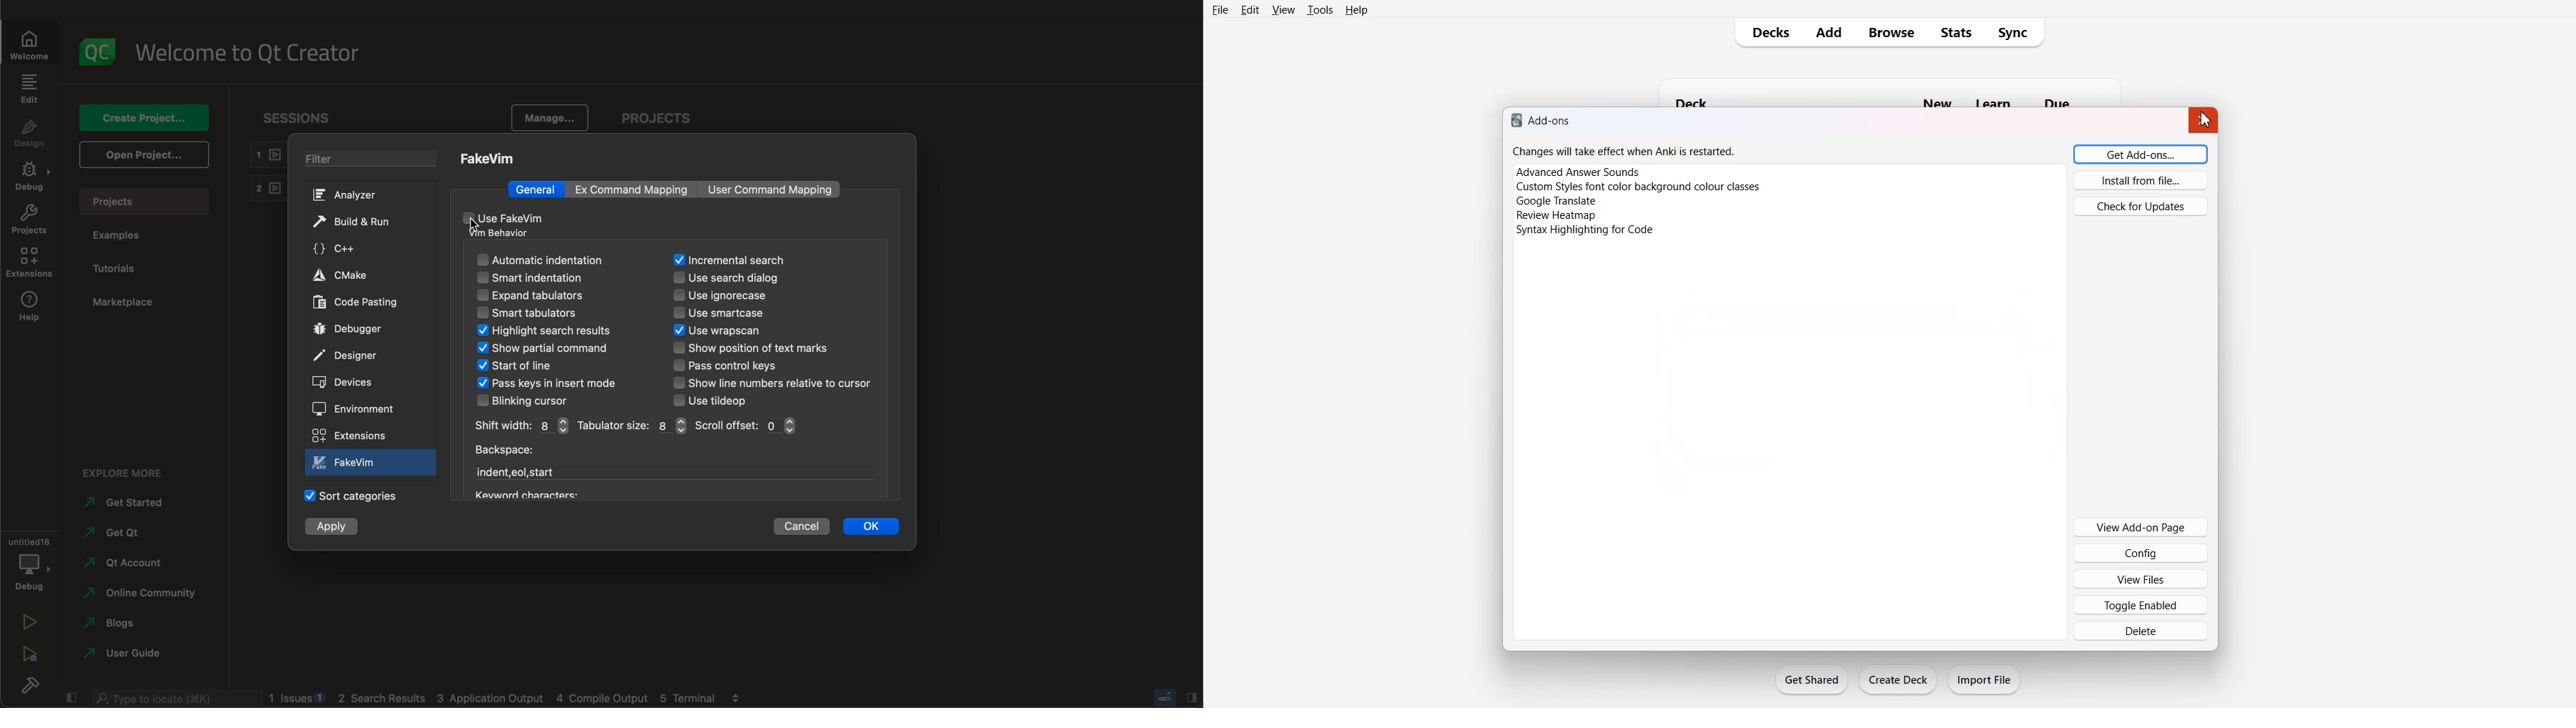 This screenshot has width=2576, height=728. Describe the element at coordinates (28, 621) in the screenshot. I see `run` at that location.